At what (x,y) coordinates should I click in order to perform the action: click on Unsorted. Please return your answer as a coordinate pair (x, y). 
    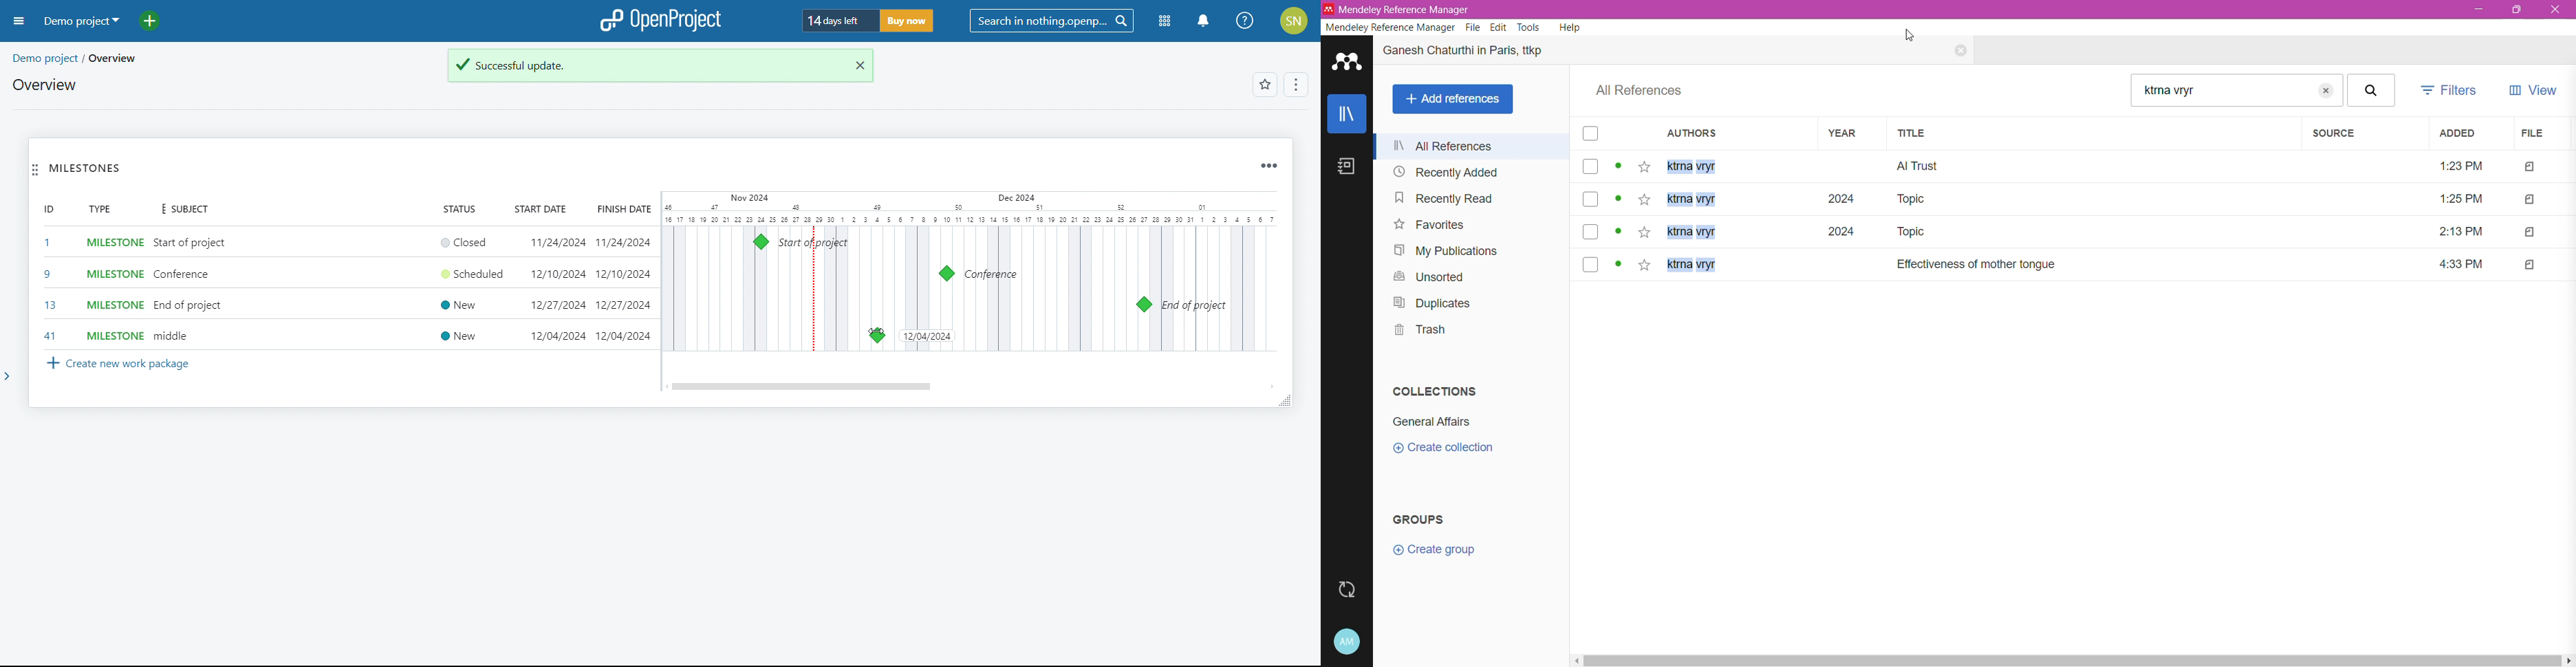
    Looking at the image, I should click on (1427, 277).